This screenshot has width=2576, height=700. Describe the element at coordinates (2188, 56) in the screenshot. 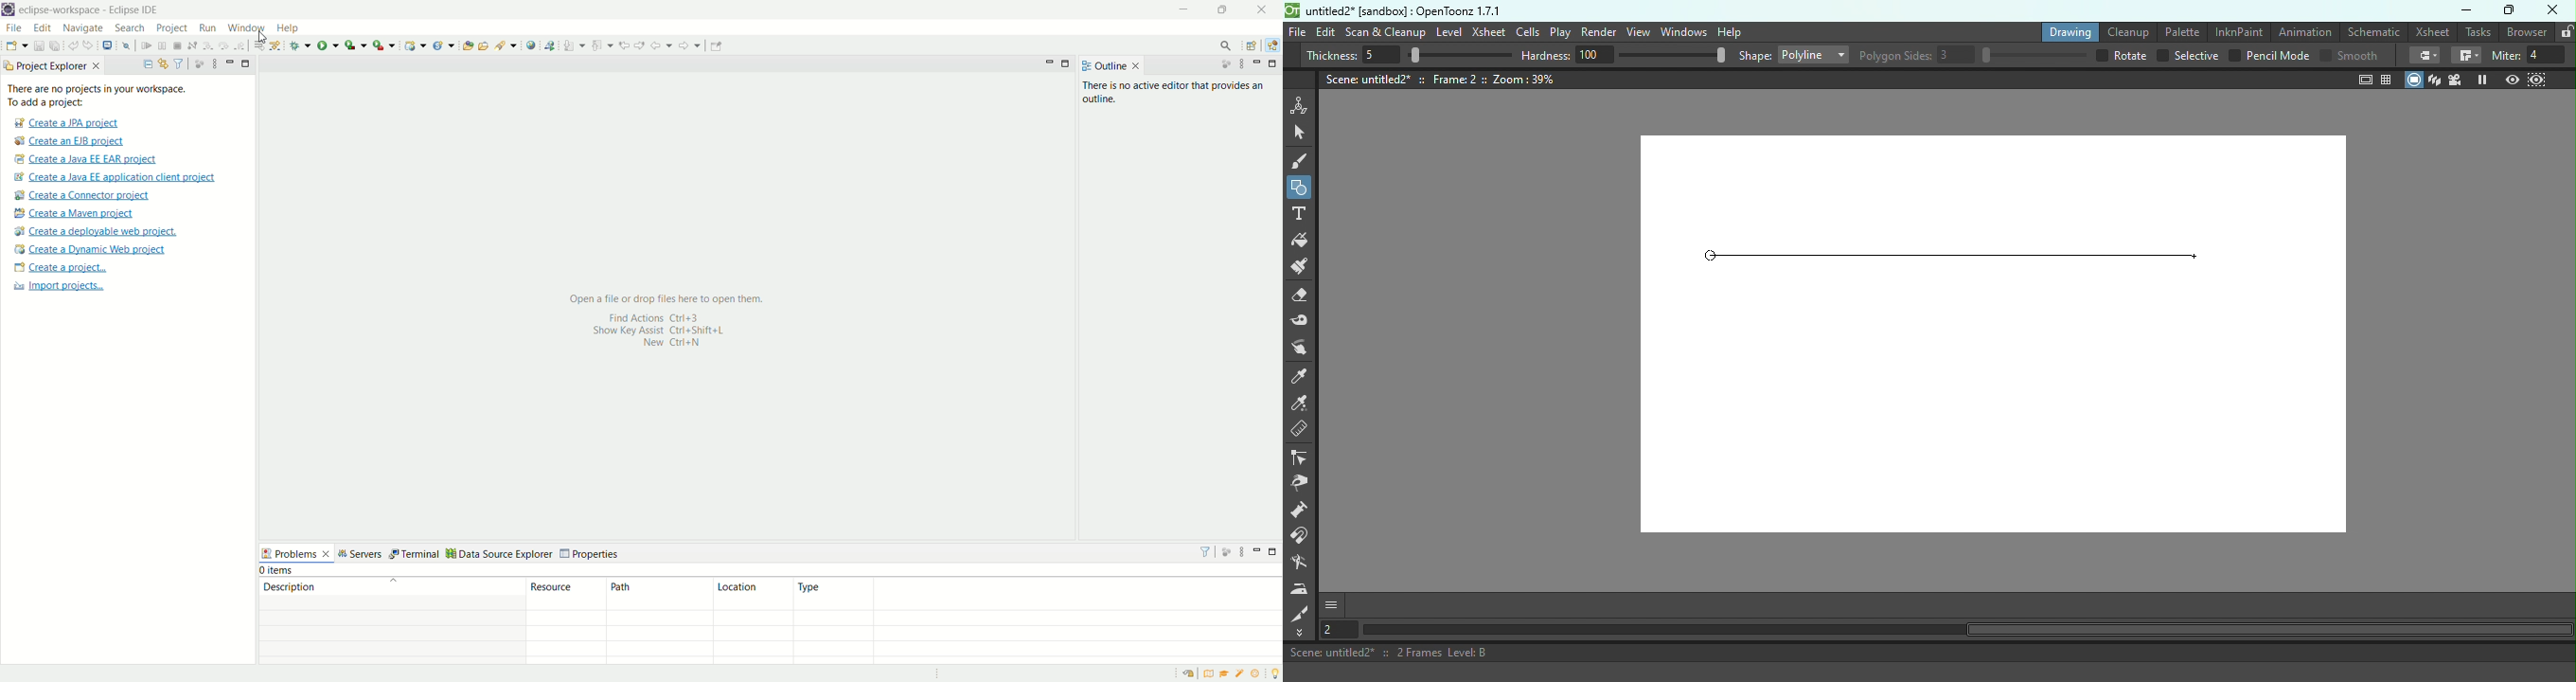

I see `Selective` at that location.